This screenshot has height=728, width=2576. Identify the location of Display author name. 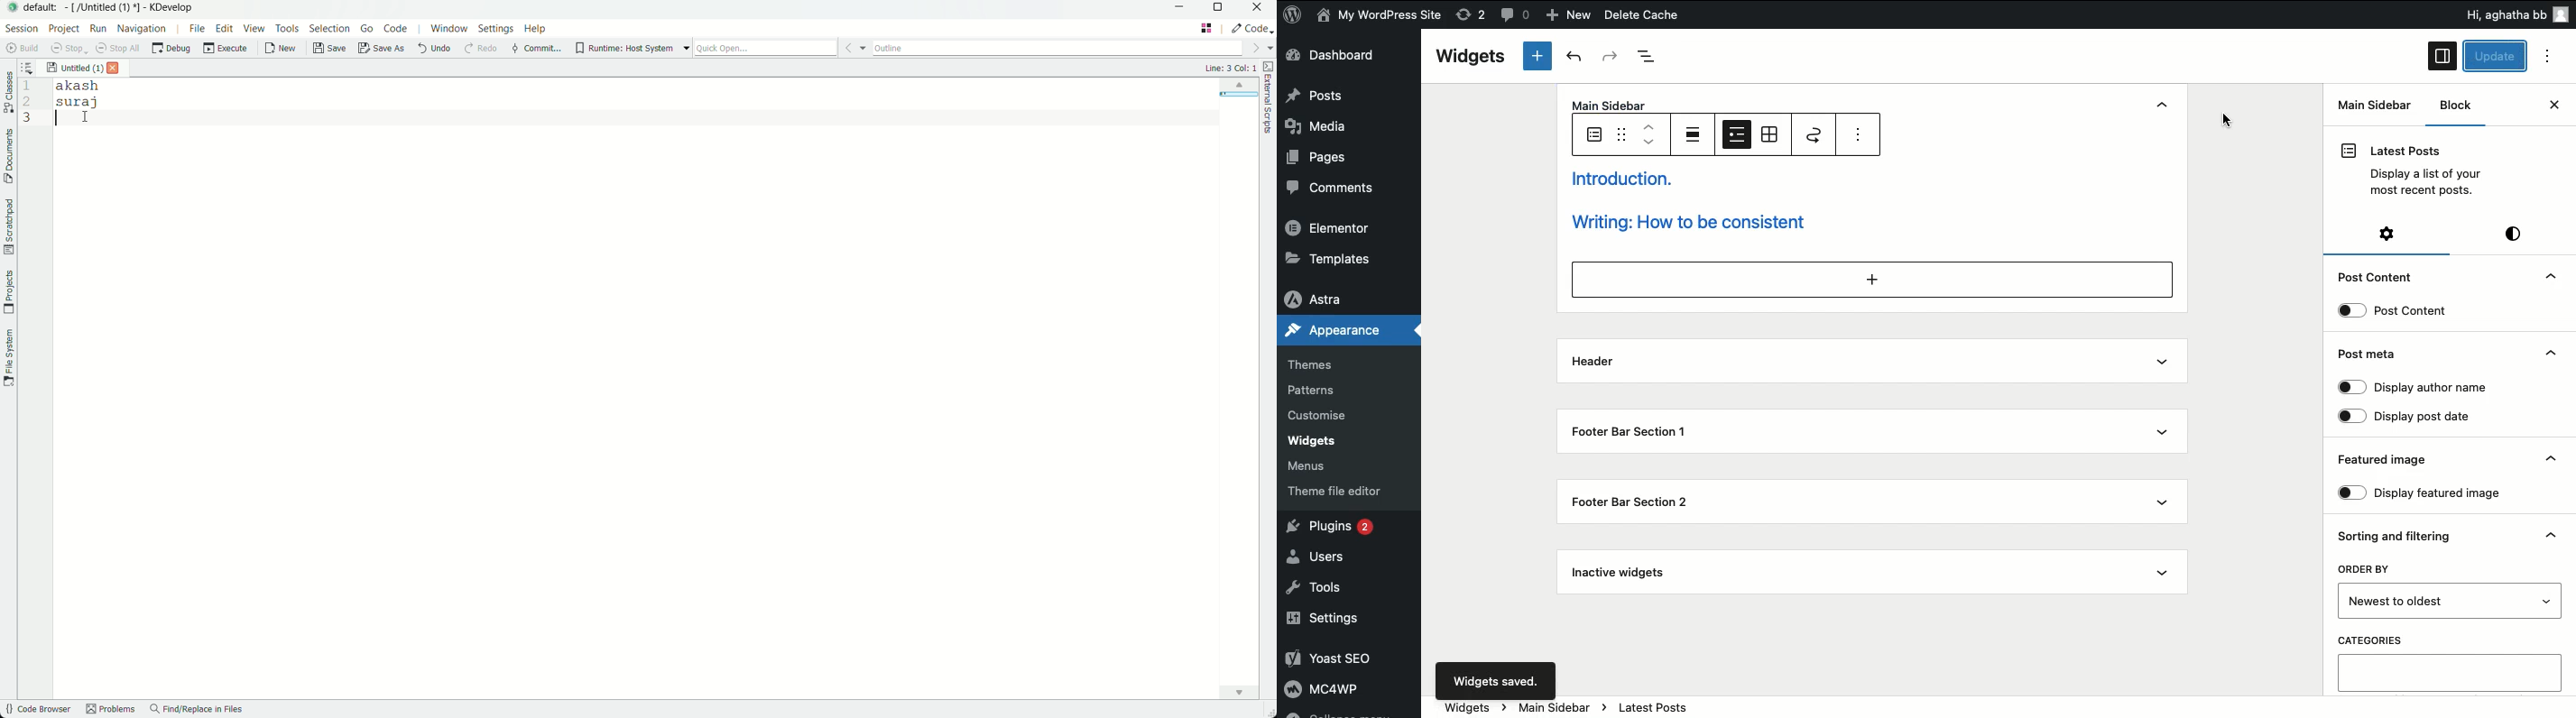
(2417, 387).